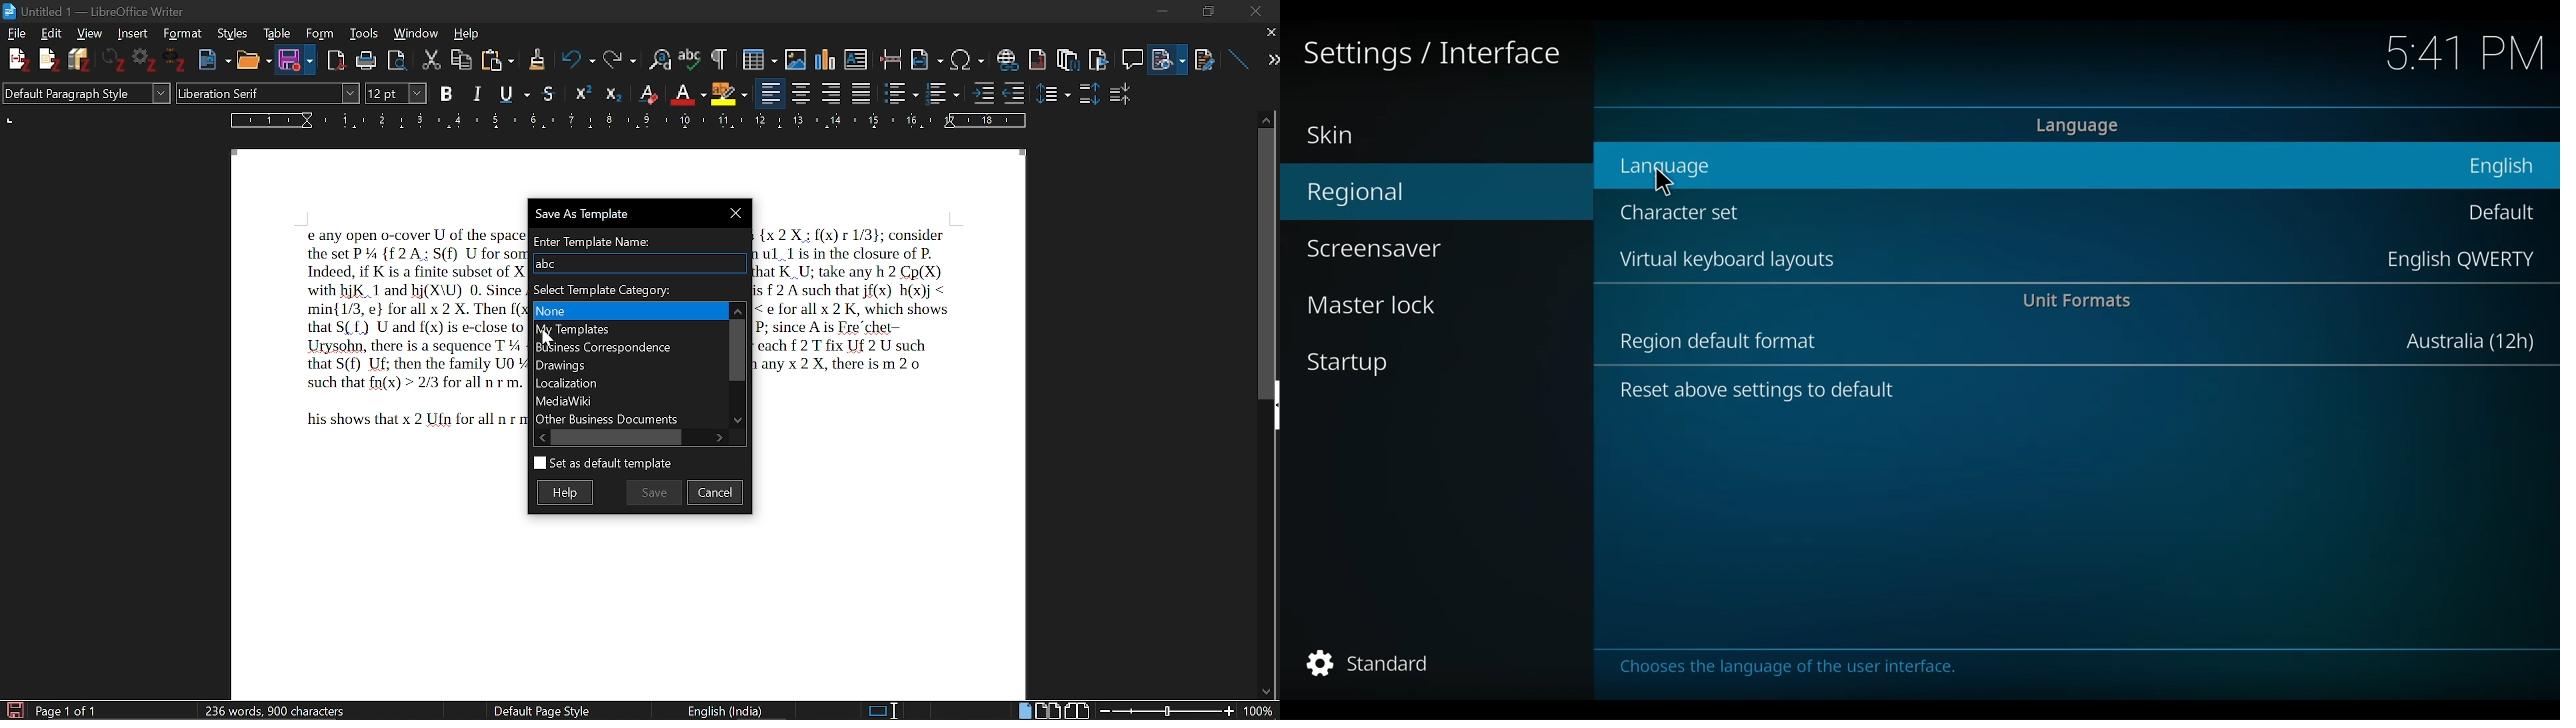 This screenshot has width=2576, height=728. Describe the element at coordinates (366, 59) in the screenshot. I see `print` at that location.